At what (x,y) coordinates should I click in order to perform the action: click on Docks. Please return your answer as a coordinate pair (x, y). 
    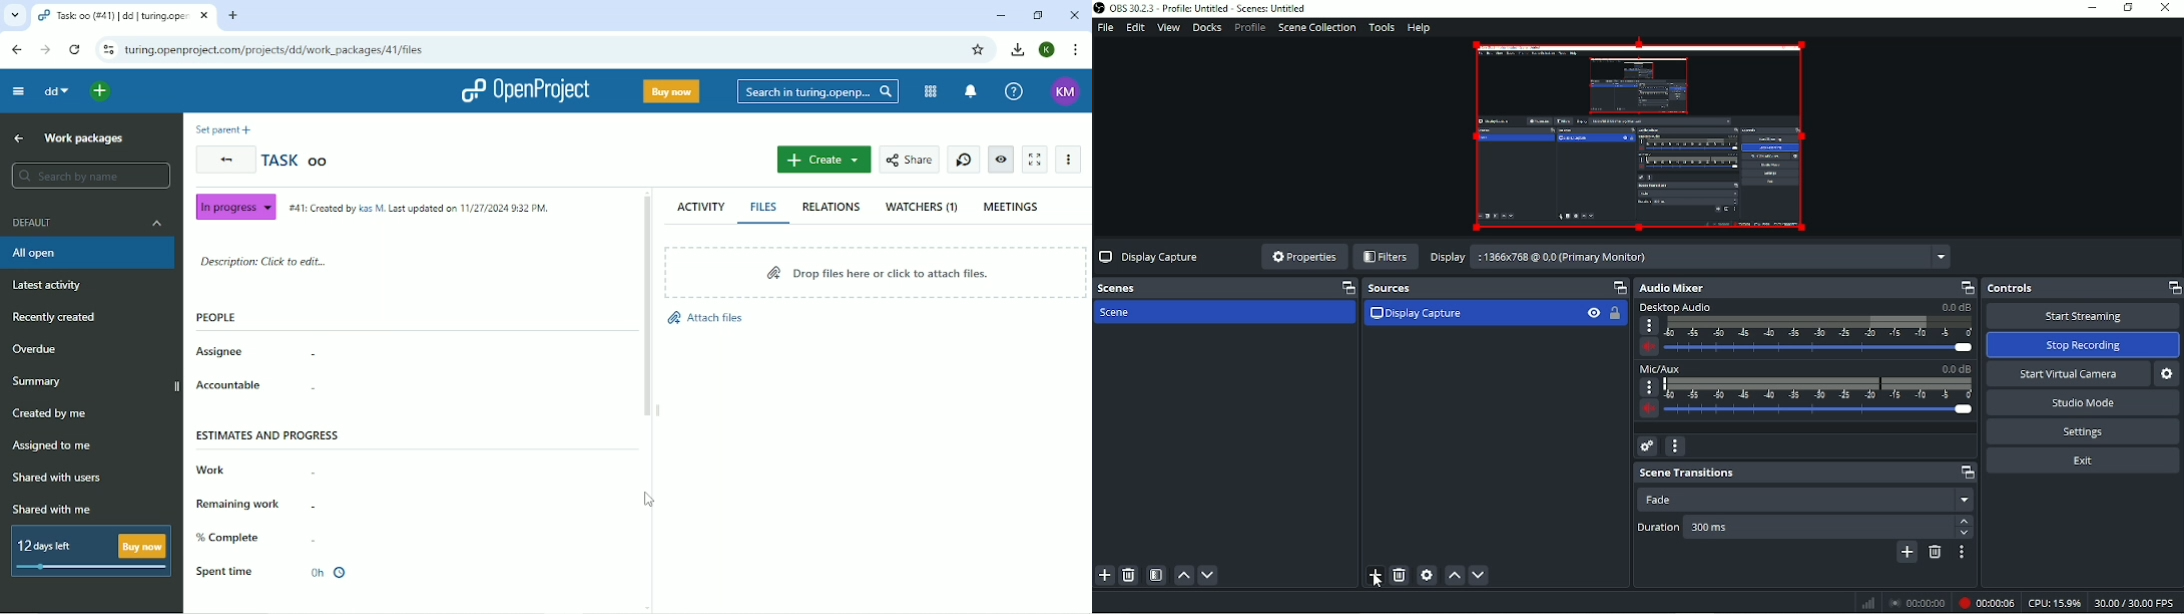
    Looking at the image, I should click on (1206, 28).